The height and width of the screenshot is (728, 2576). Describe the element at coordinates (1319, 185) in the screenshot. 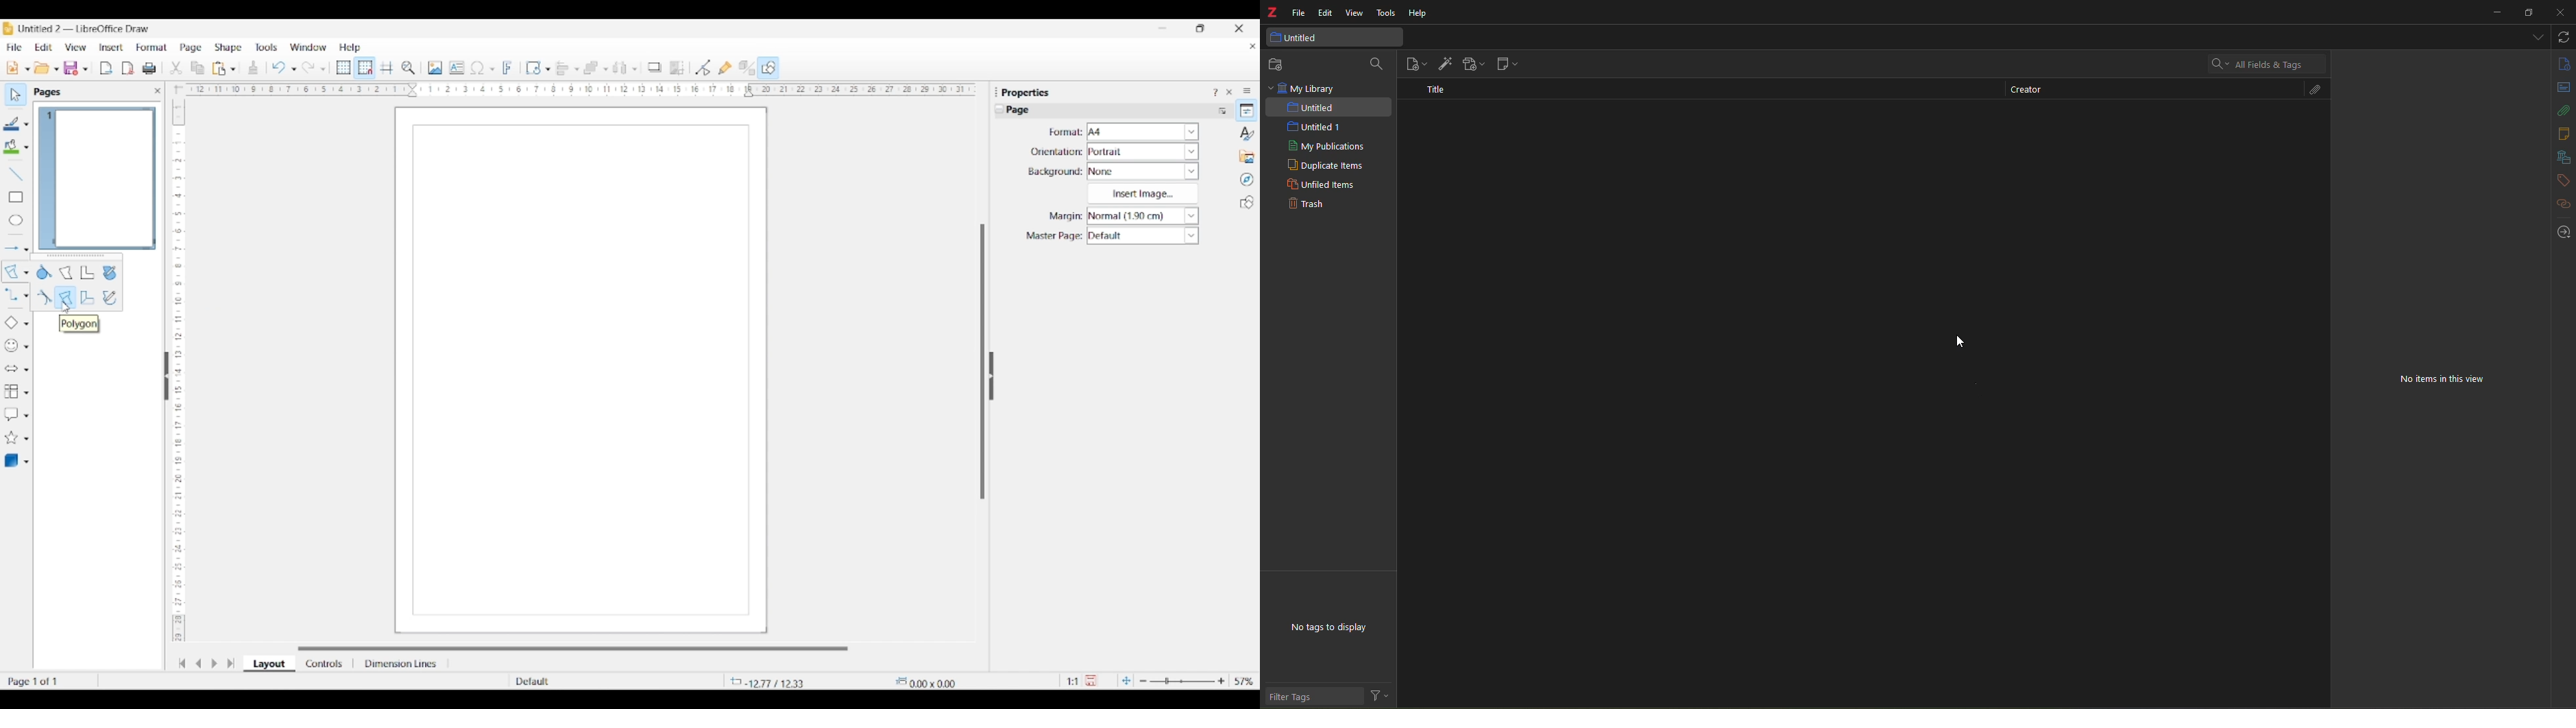

I see `unfiled items` at that location.